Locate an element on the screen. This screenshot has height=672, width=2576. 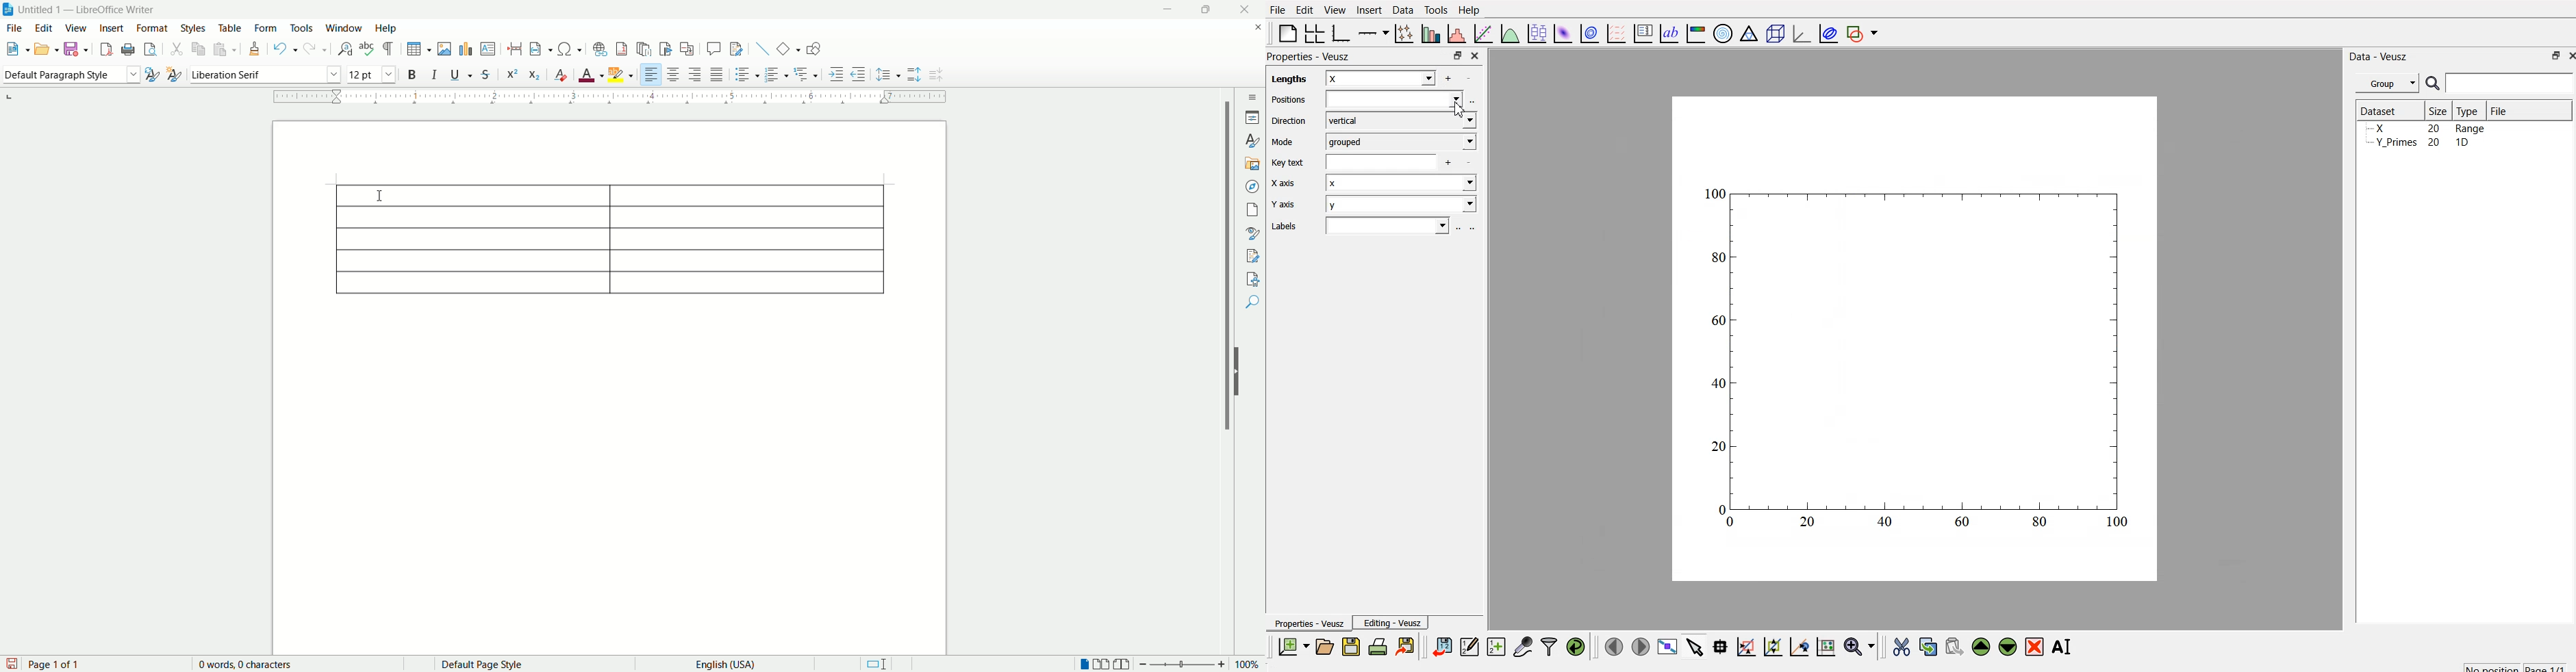
Y axis y is located at coordinates (1376, 205).